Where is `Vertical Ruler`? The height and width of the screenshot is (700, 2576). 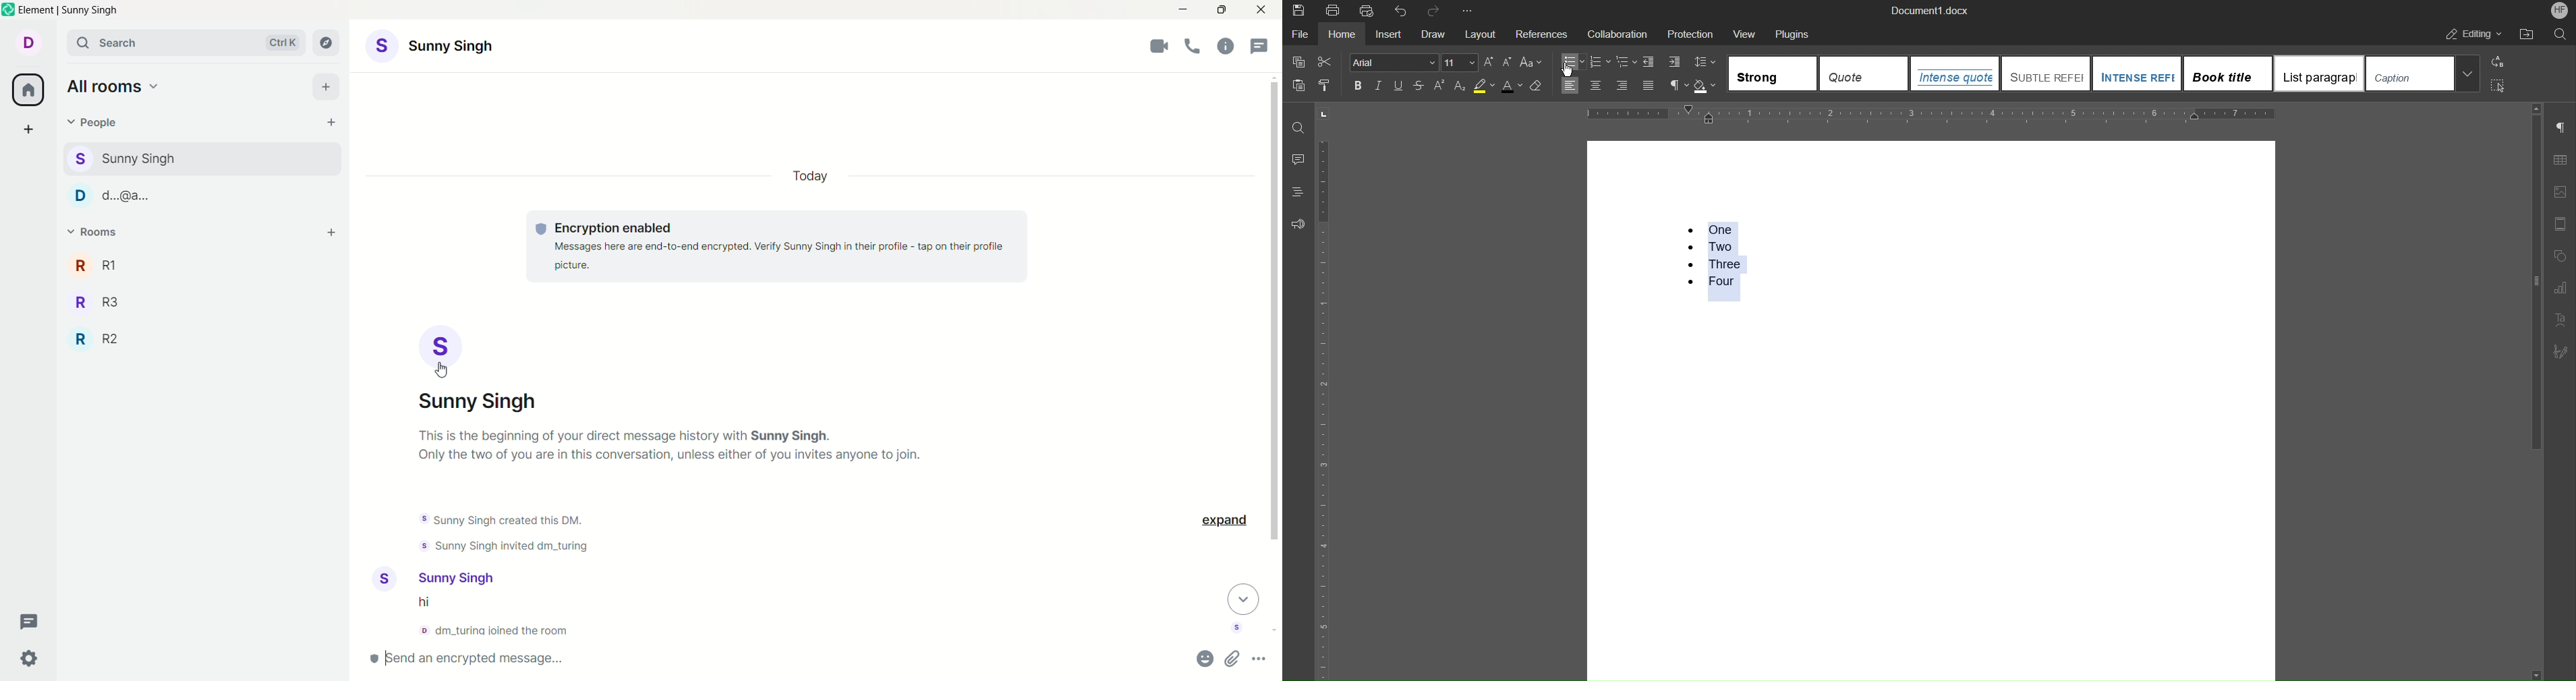
Vertical Ruler is located at coordinates (1323, 407).